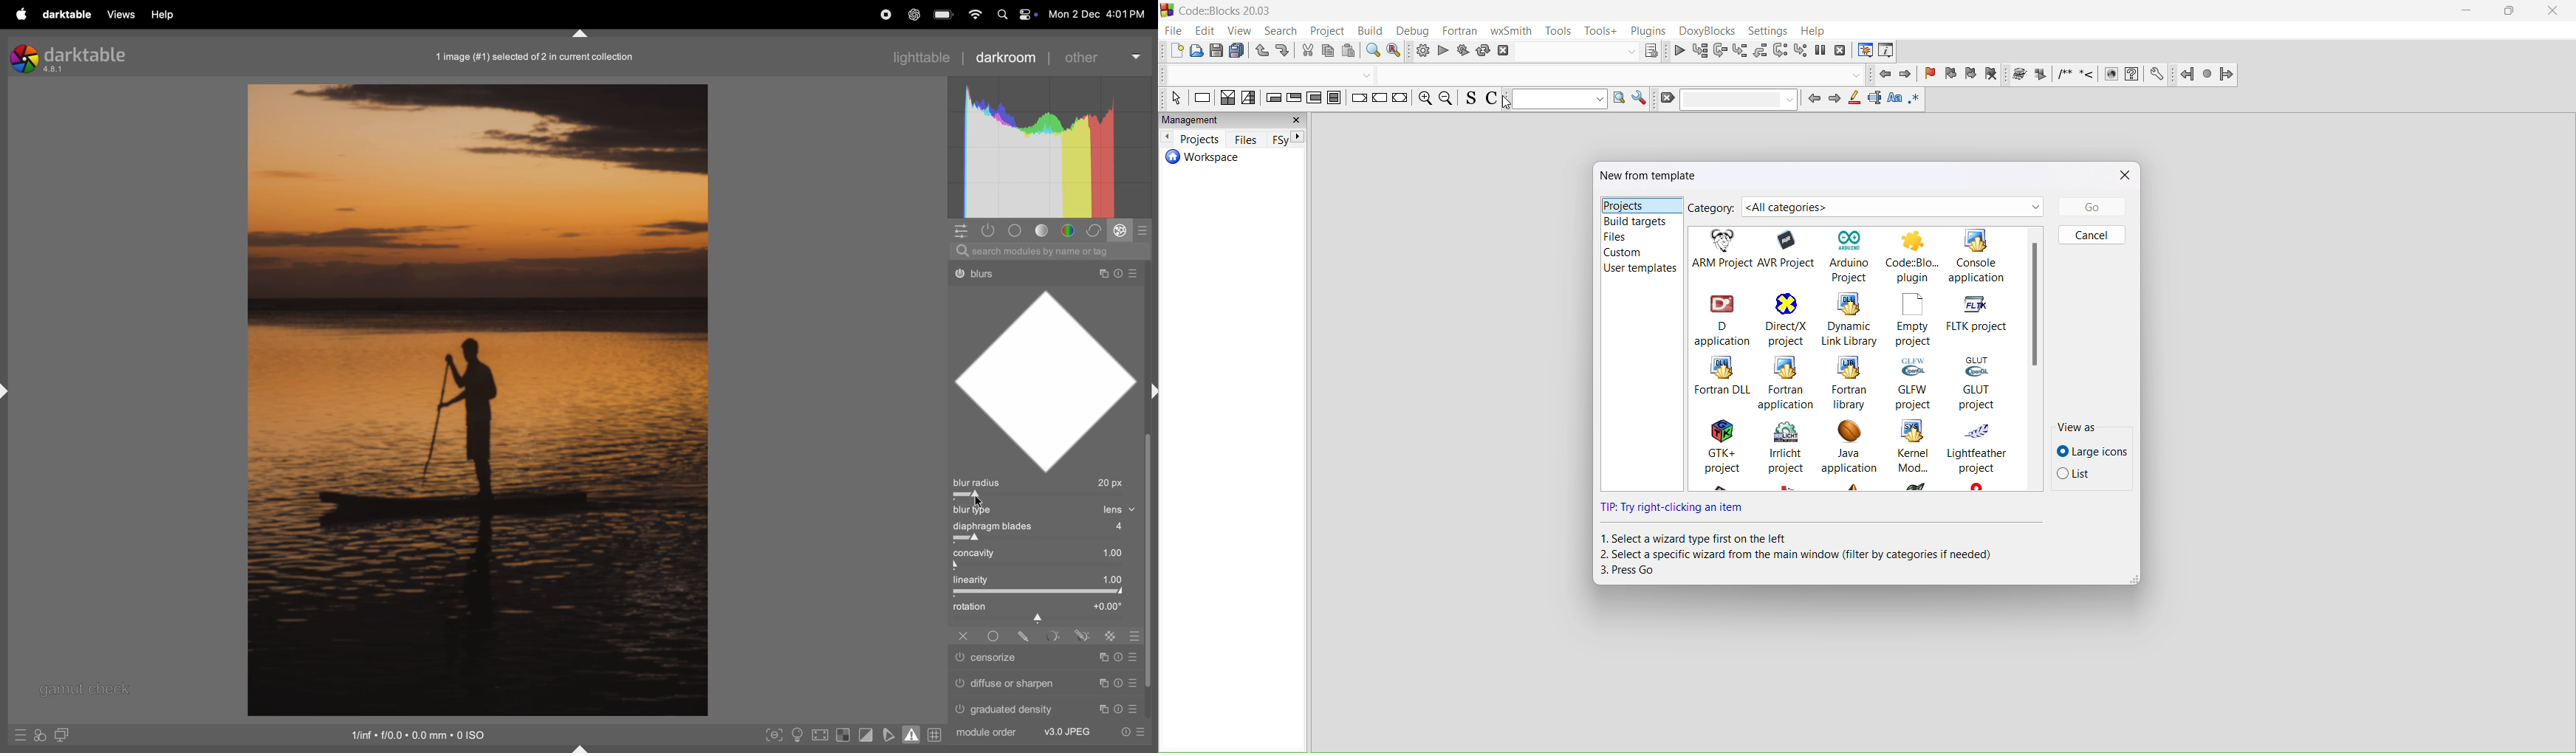  What do you see at coordinates (1015, 14) in the screenshot?
I see `apple widgets` at bounding box center [1015, 14].